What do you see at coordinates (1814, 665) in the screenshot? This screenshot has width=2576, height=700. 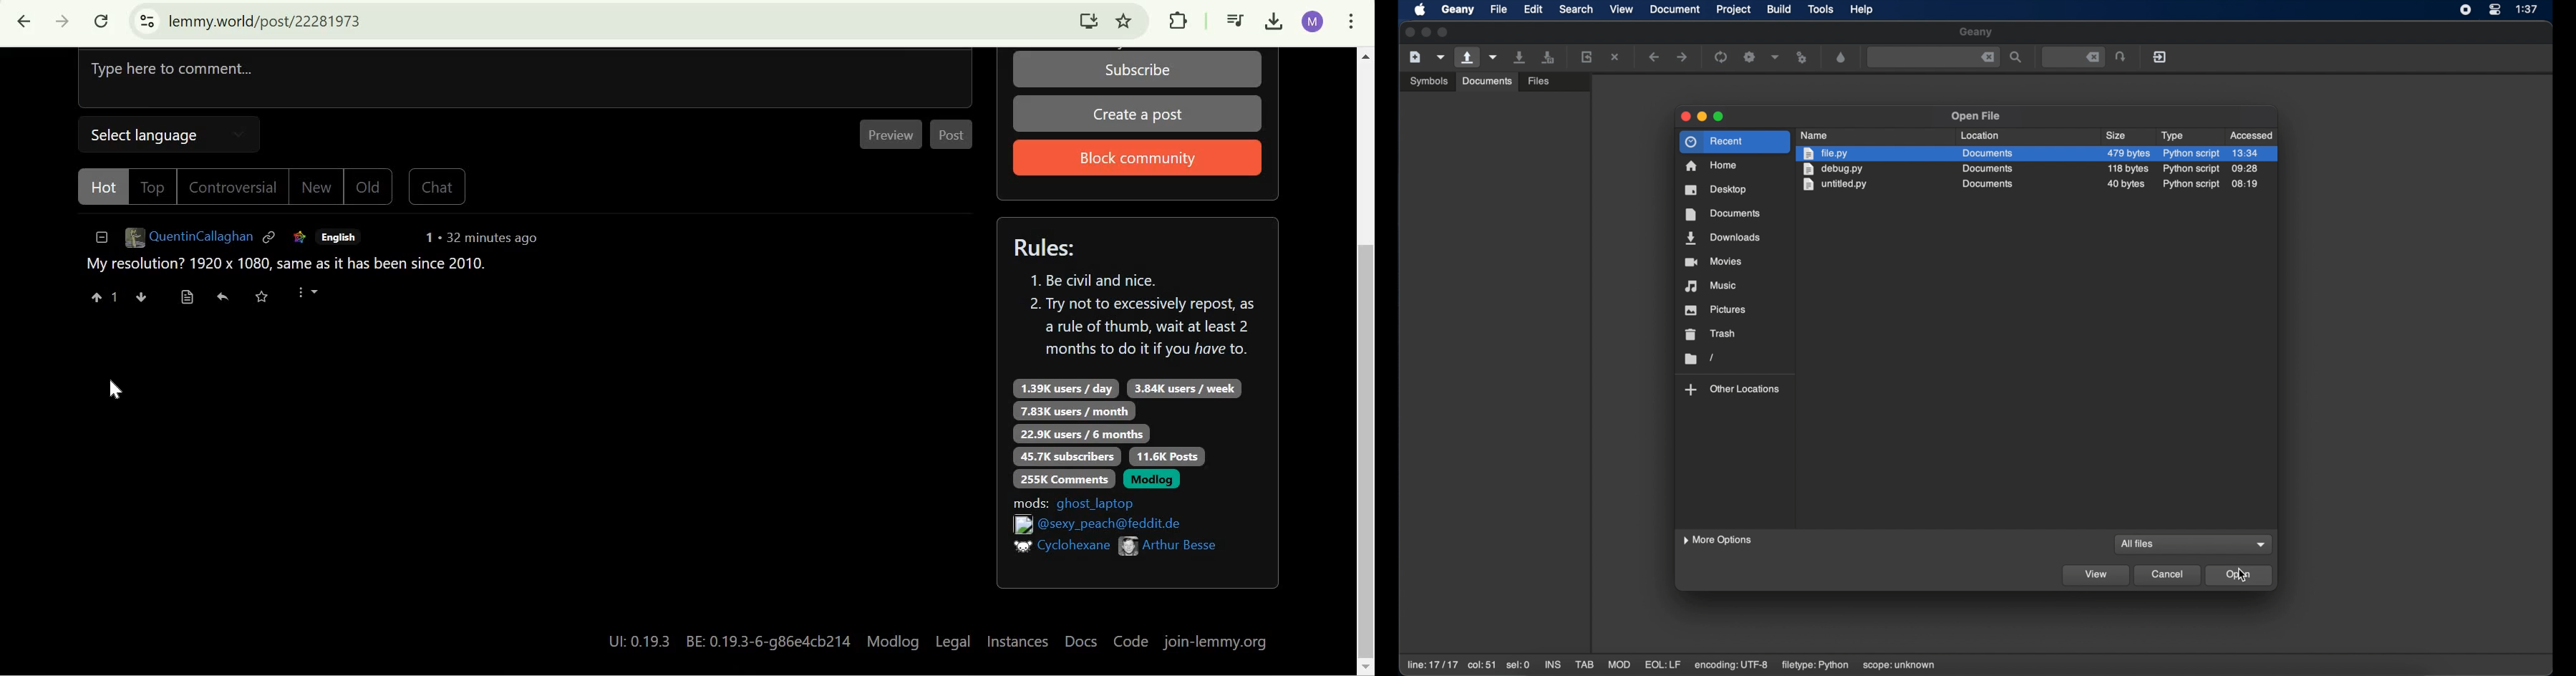 I see `filetype: python` at bounding box center [1814, 665].